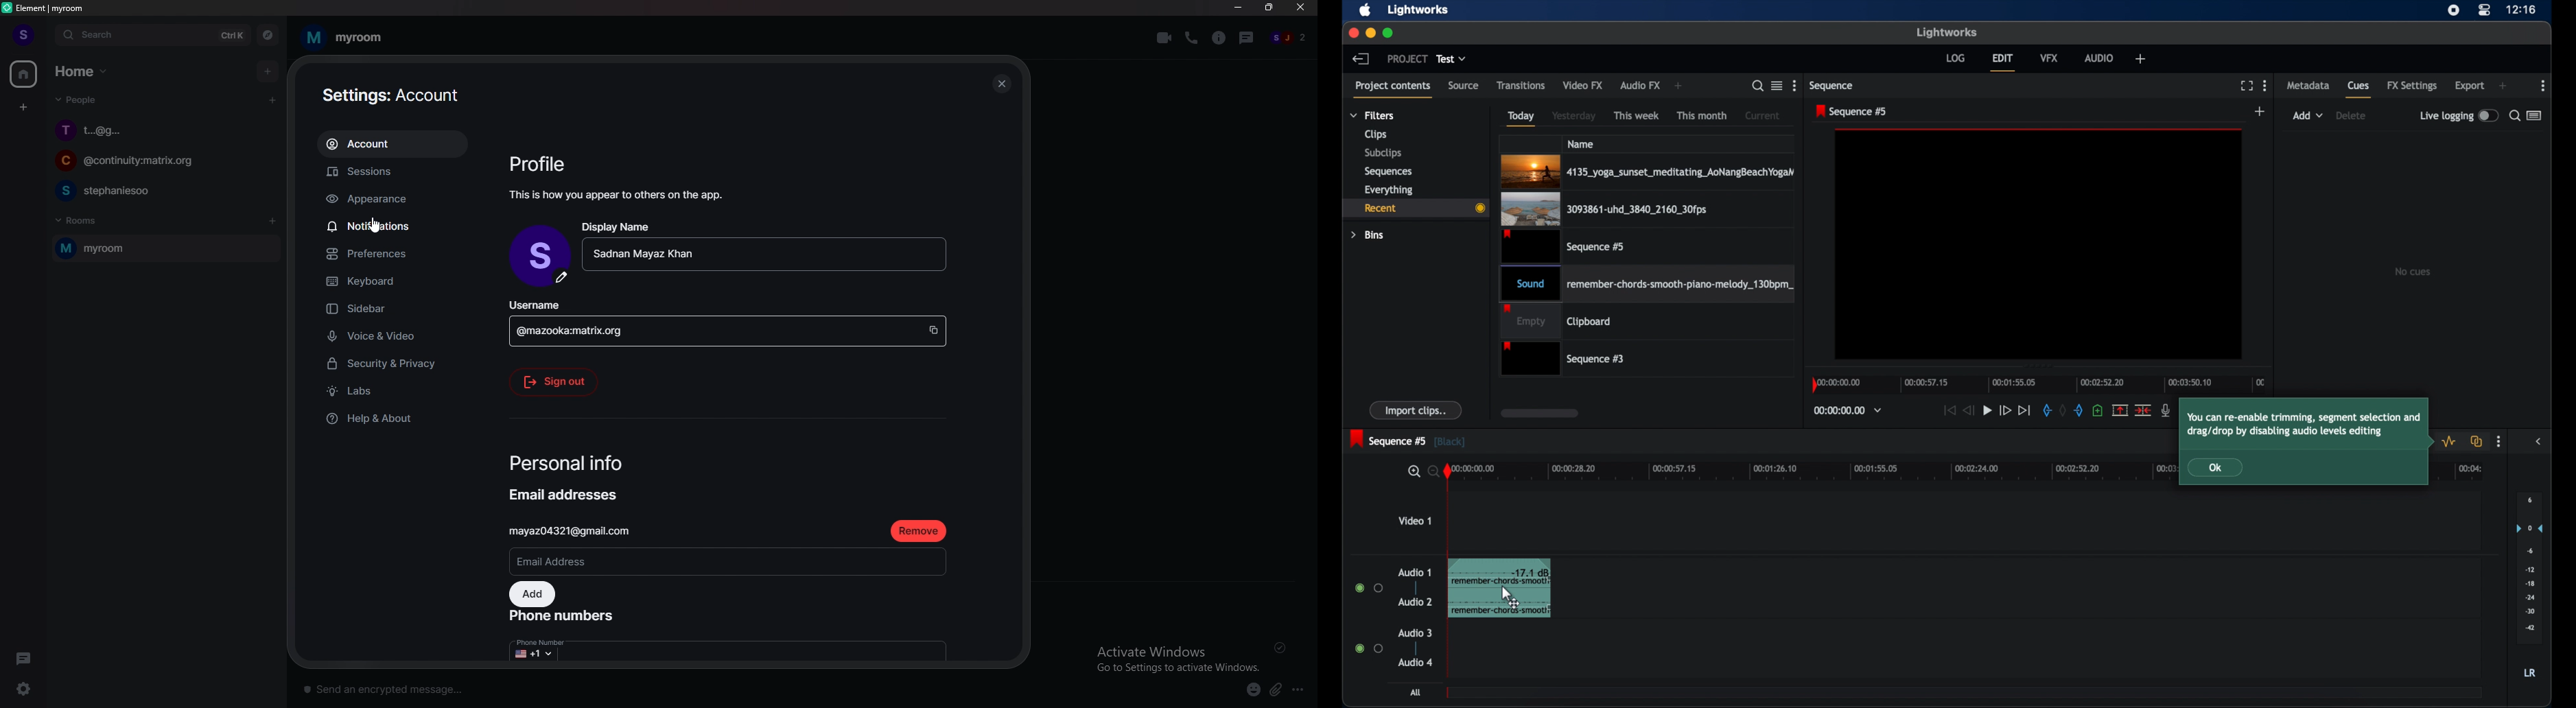 This screenshot has height=728, width=2576. Describe the element at coordinates (407, 335) in the screenshot. I see `voice and video` at that location.